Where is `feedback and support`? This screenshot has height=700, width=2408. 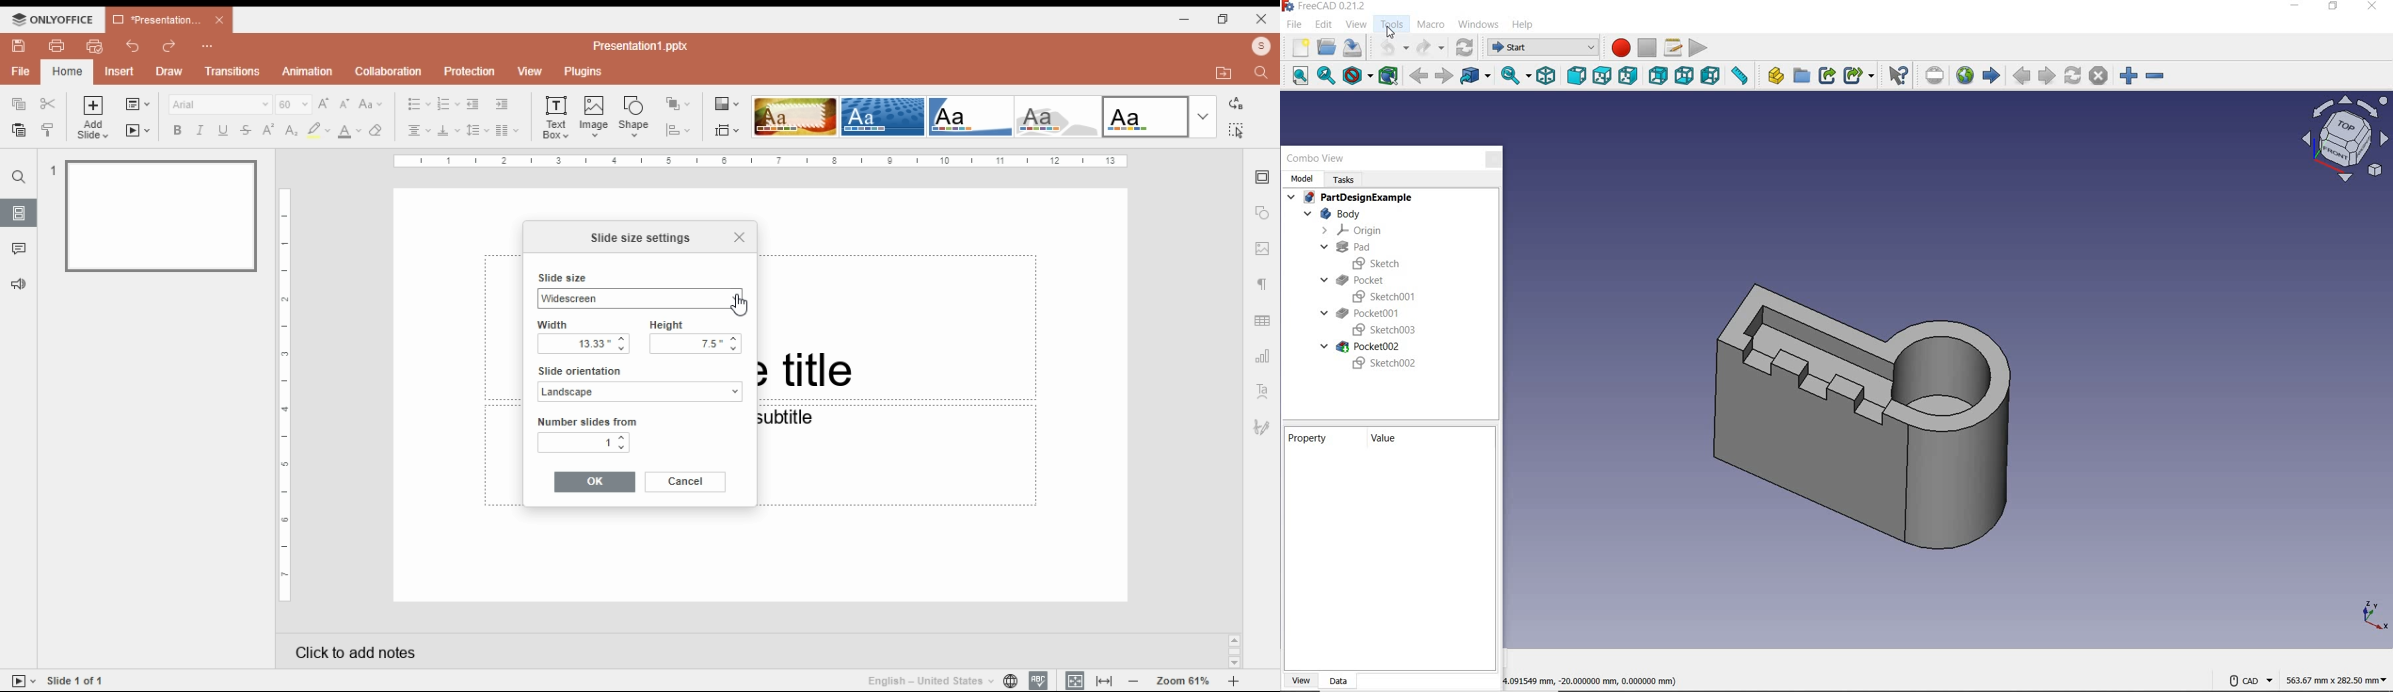
feedback and support is located at coordinates (20, 285).